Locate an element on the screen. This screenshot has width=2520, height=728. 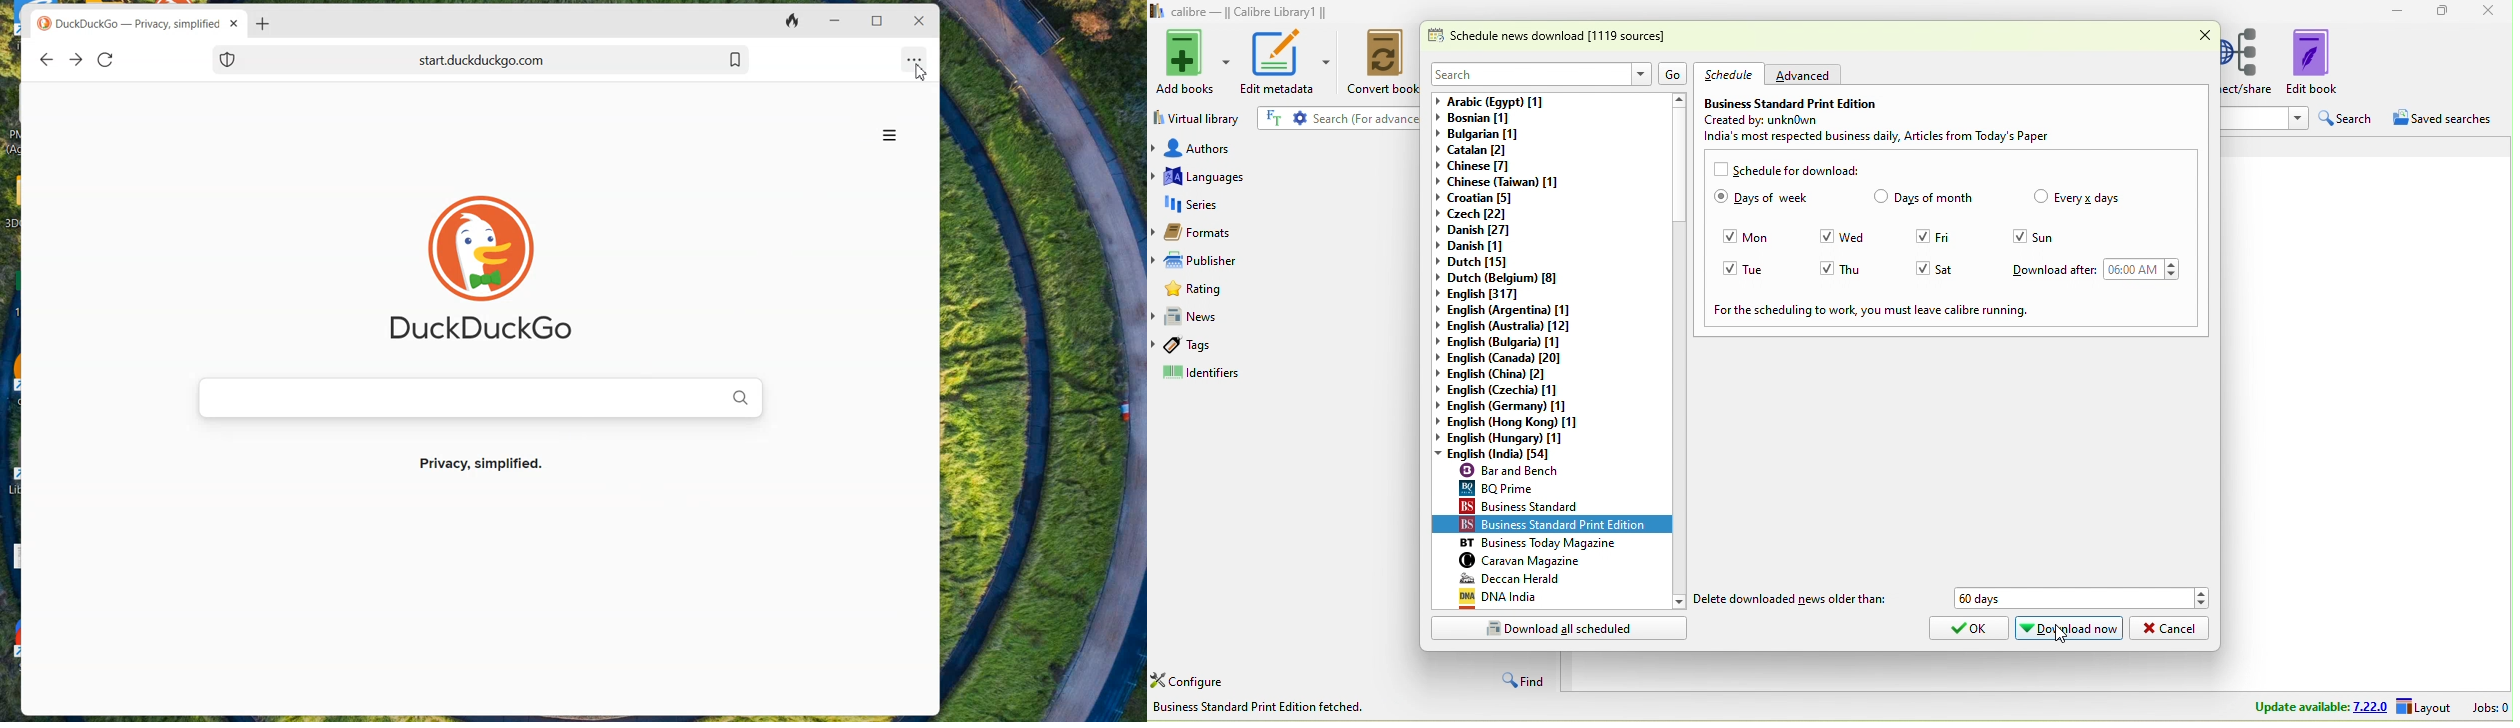
sat is located at coordinates (1959, 268).